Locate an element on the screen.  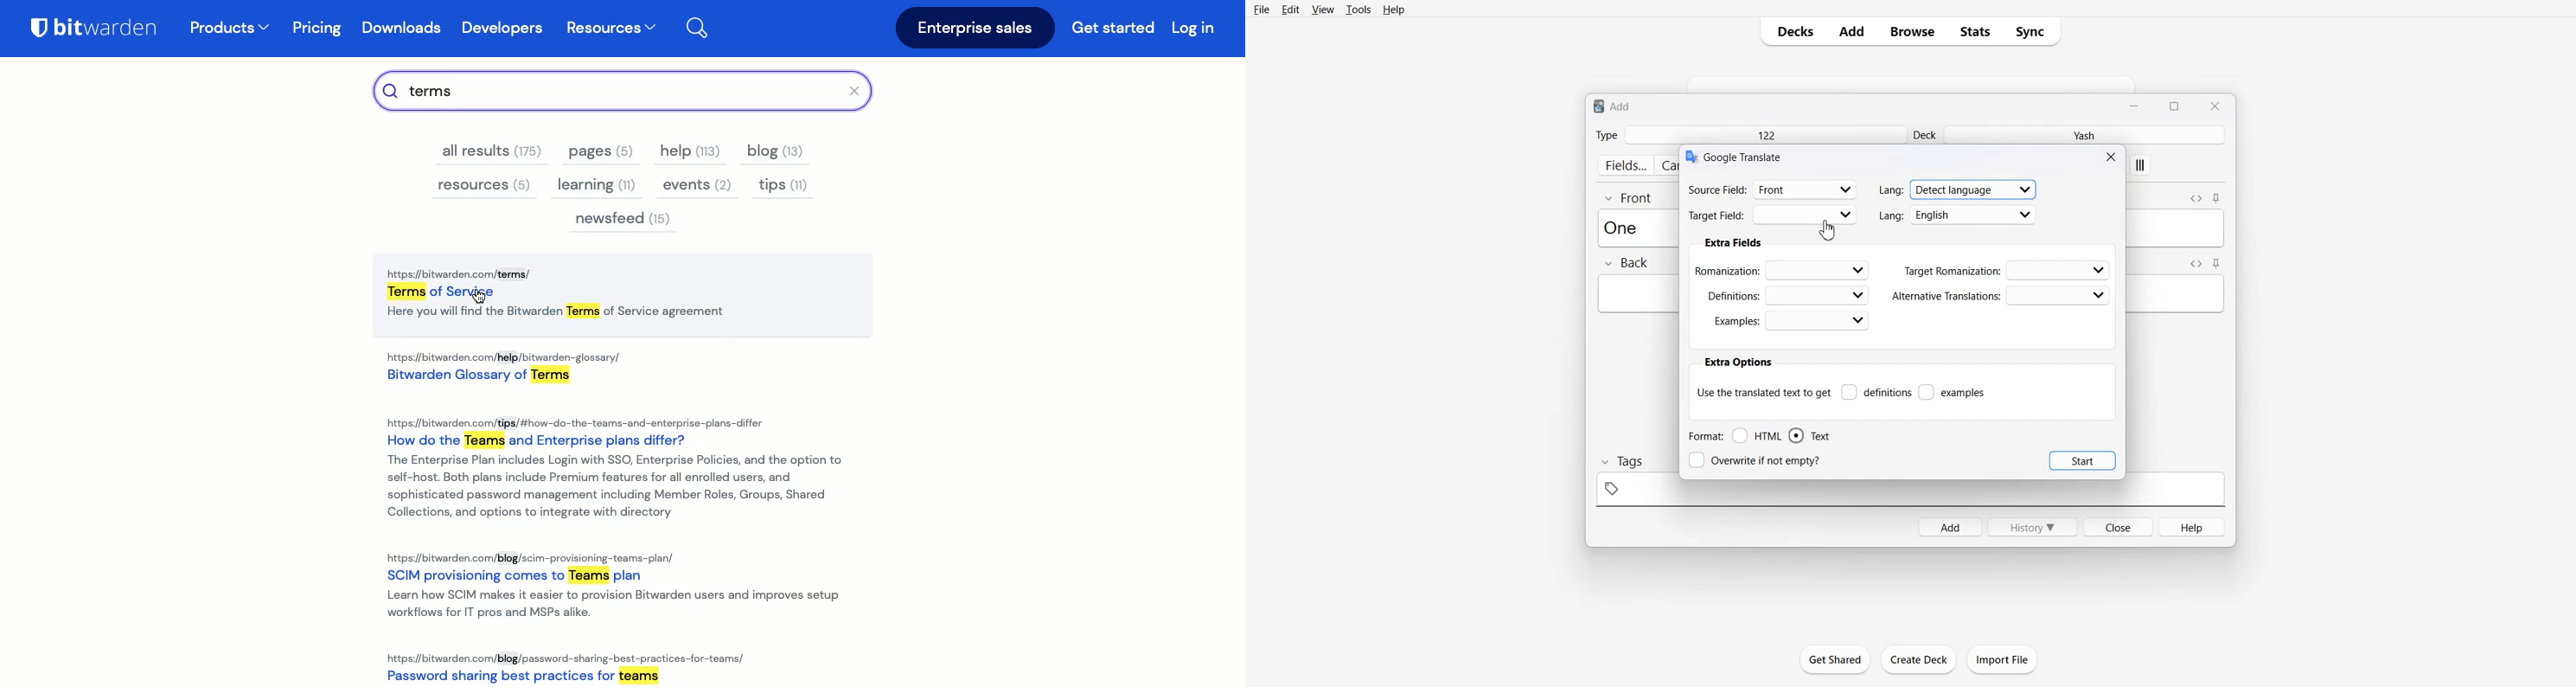
Maximize is located at coordinates (2177, 105).